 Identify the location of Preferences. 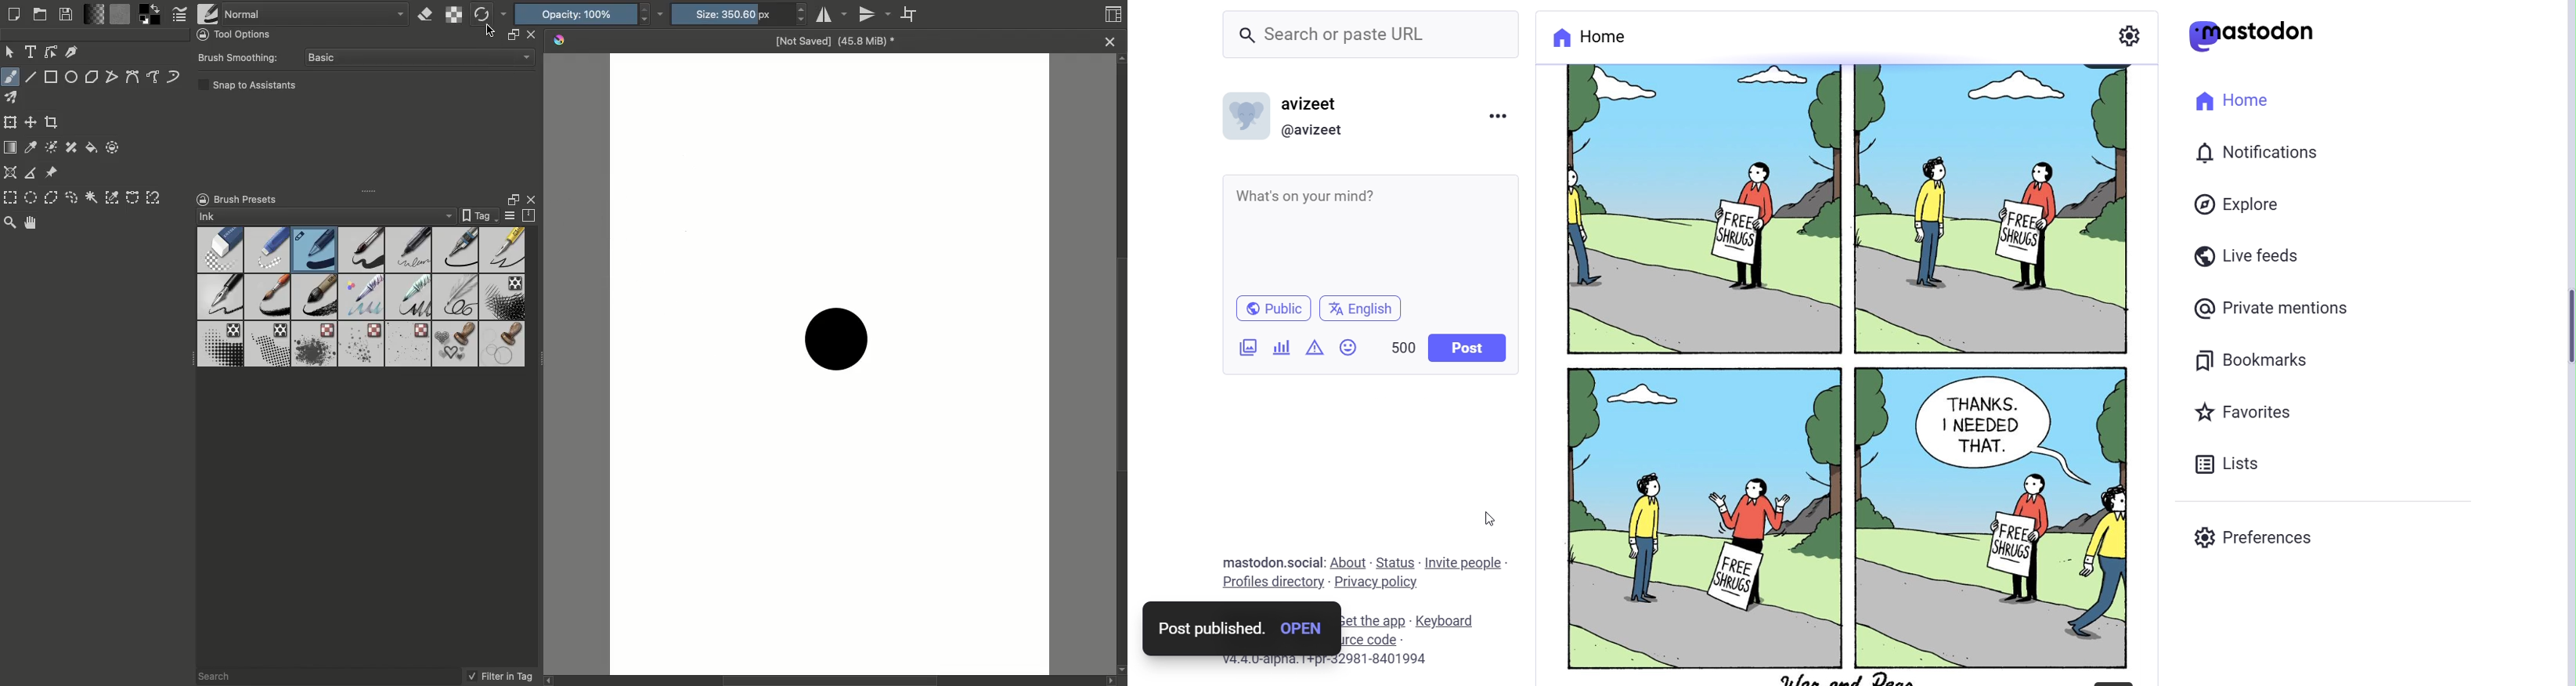
(2258, 535).